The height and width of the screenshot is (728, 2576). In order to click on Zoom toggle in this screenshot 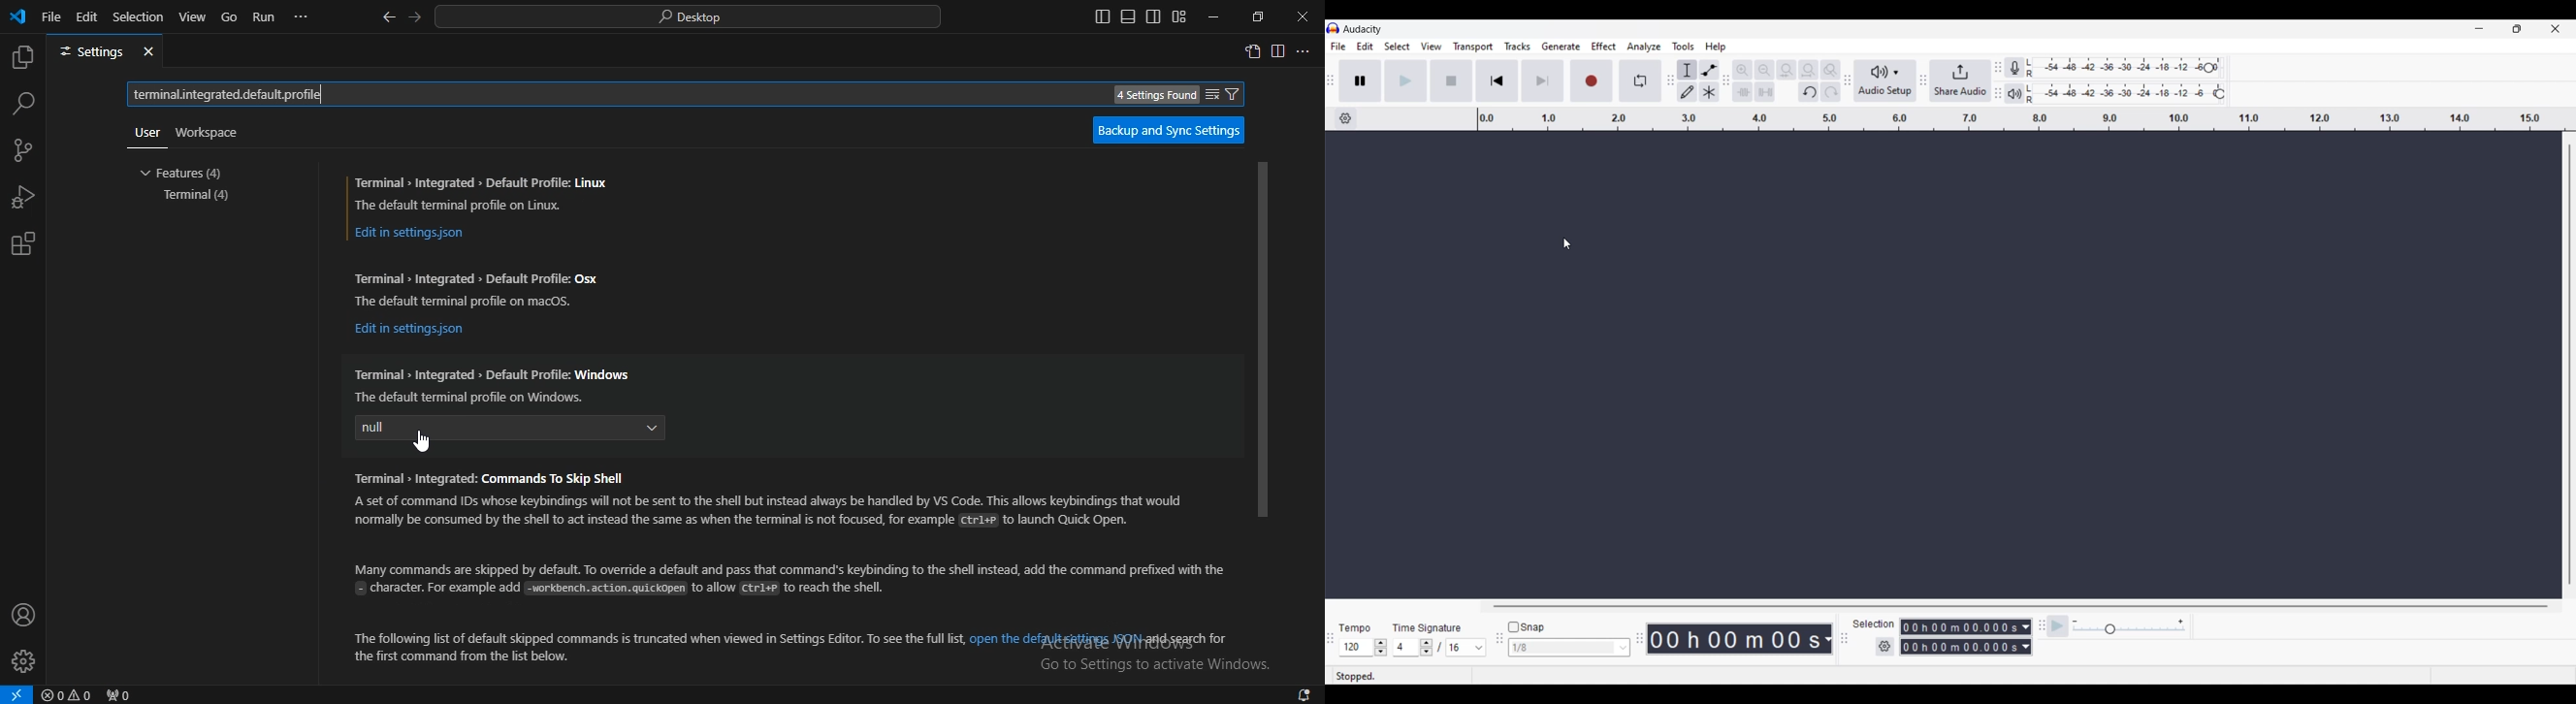, I will do `click(1830, 70)`.